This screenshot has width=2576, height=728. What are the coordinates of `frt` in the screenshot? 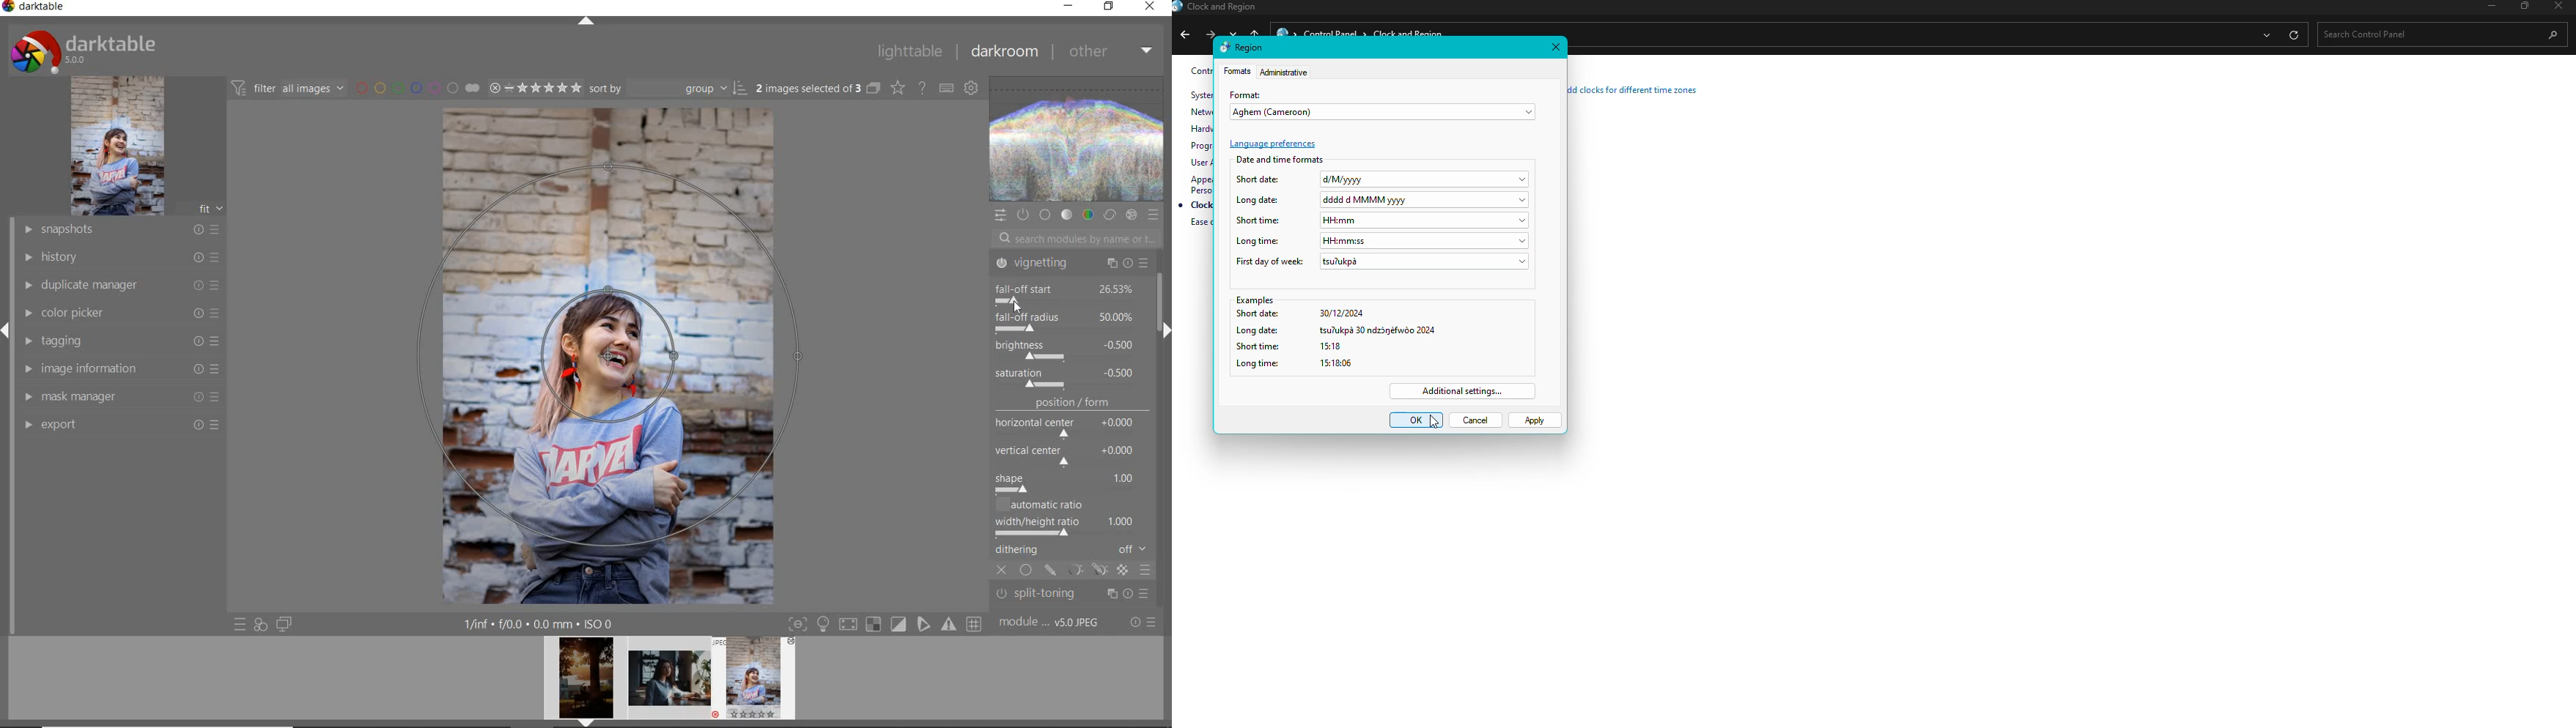 It's located at (210, 206).